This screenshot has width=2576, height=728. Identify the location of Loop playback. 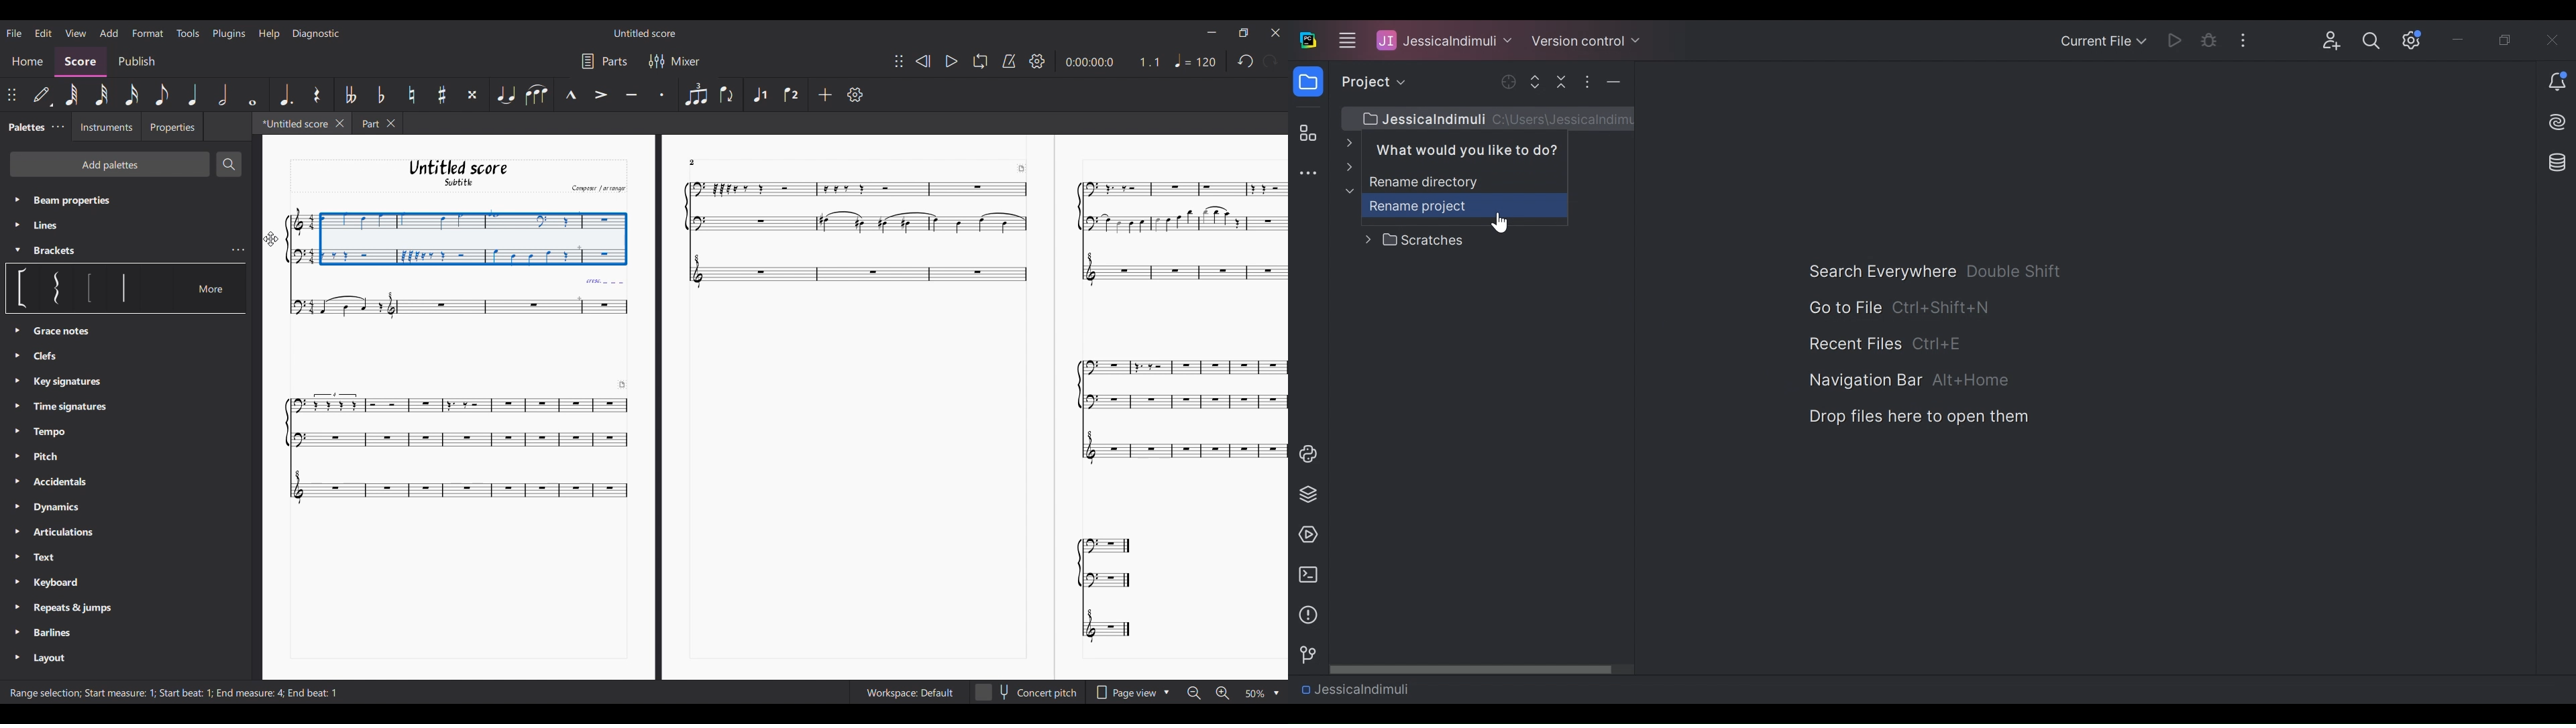
(979, 62).